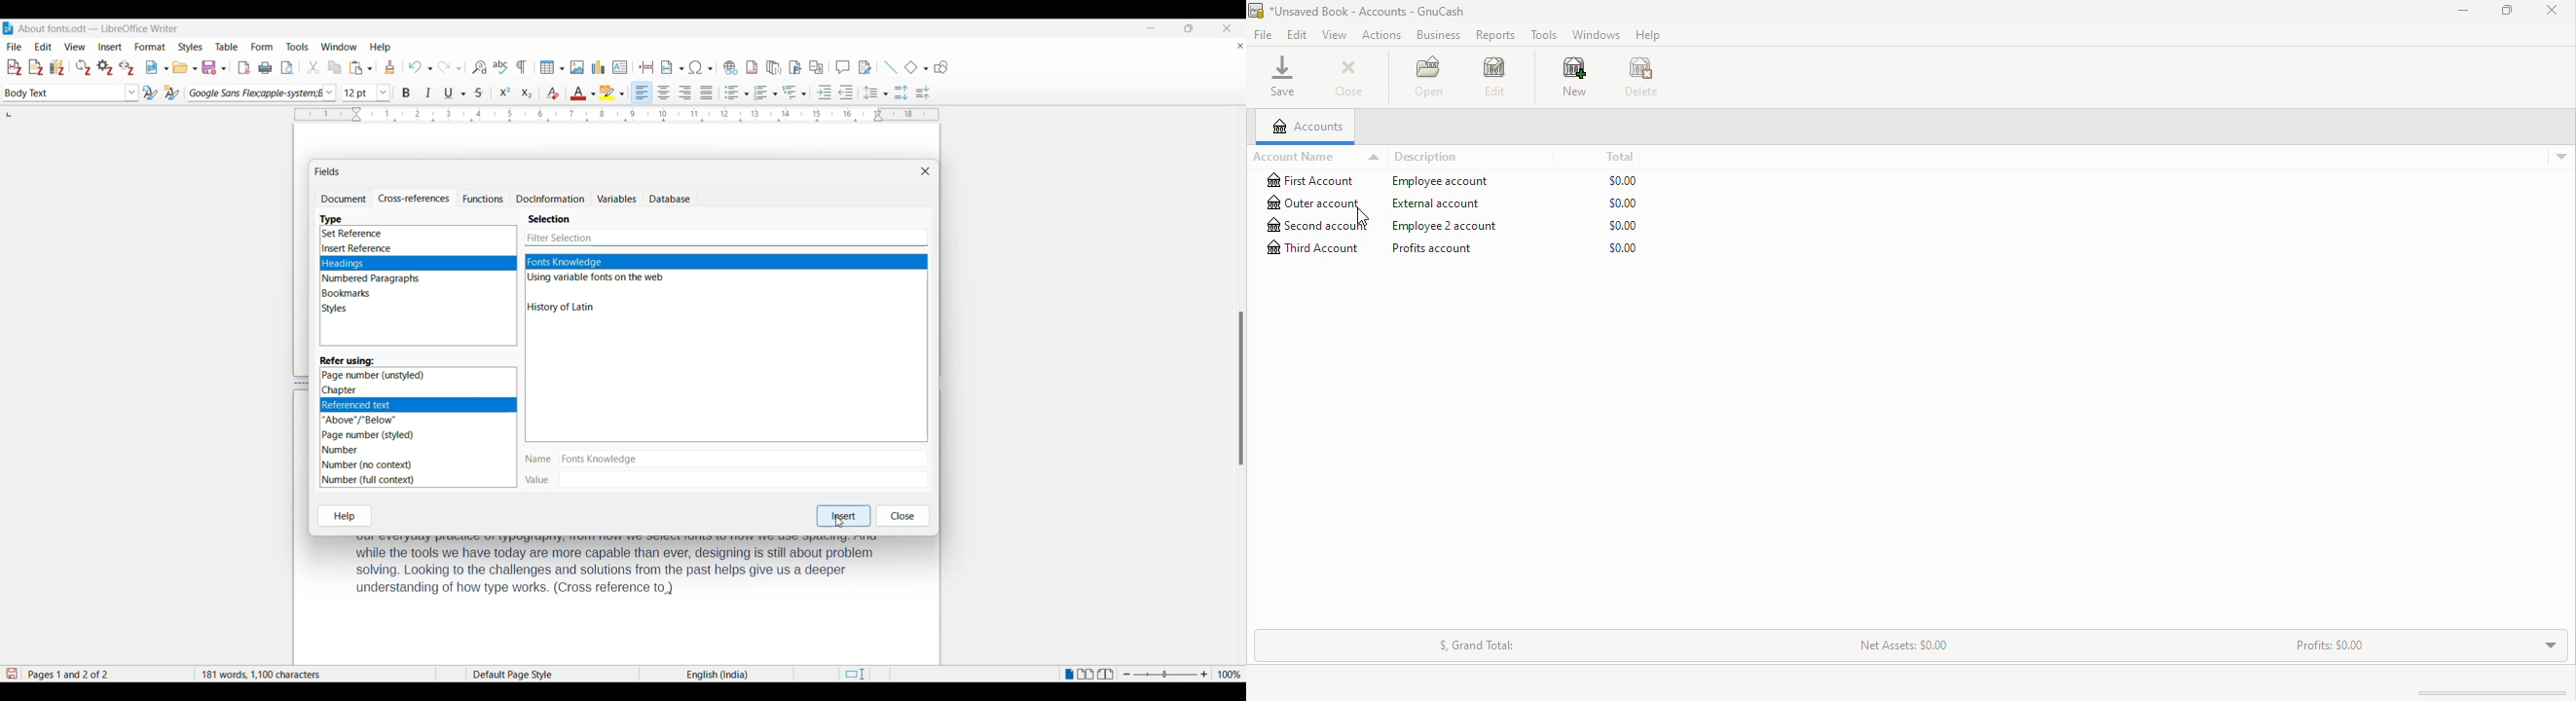 The height and width of the screenshot is (728, 2576). Describe the element at coordinates (479, 67) in the screenshot. I see `Find and replace` at that location.